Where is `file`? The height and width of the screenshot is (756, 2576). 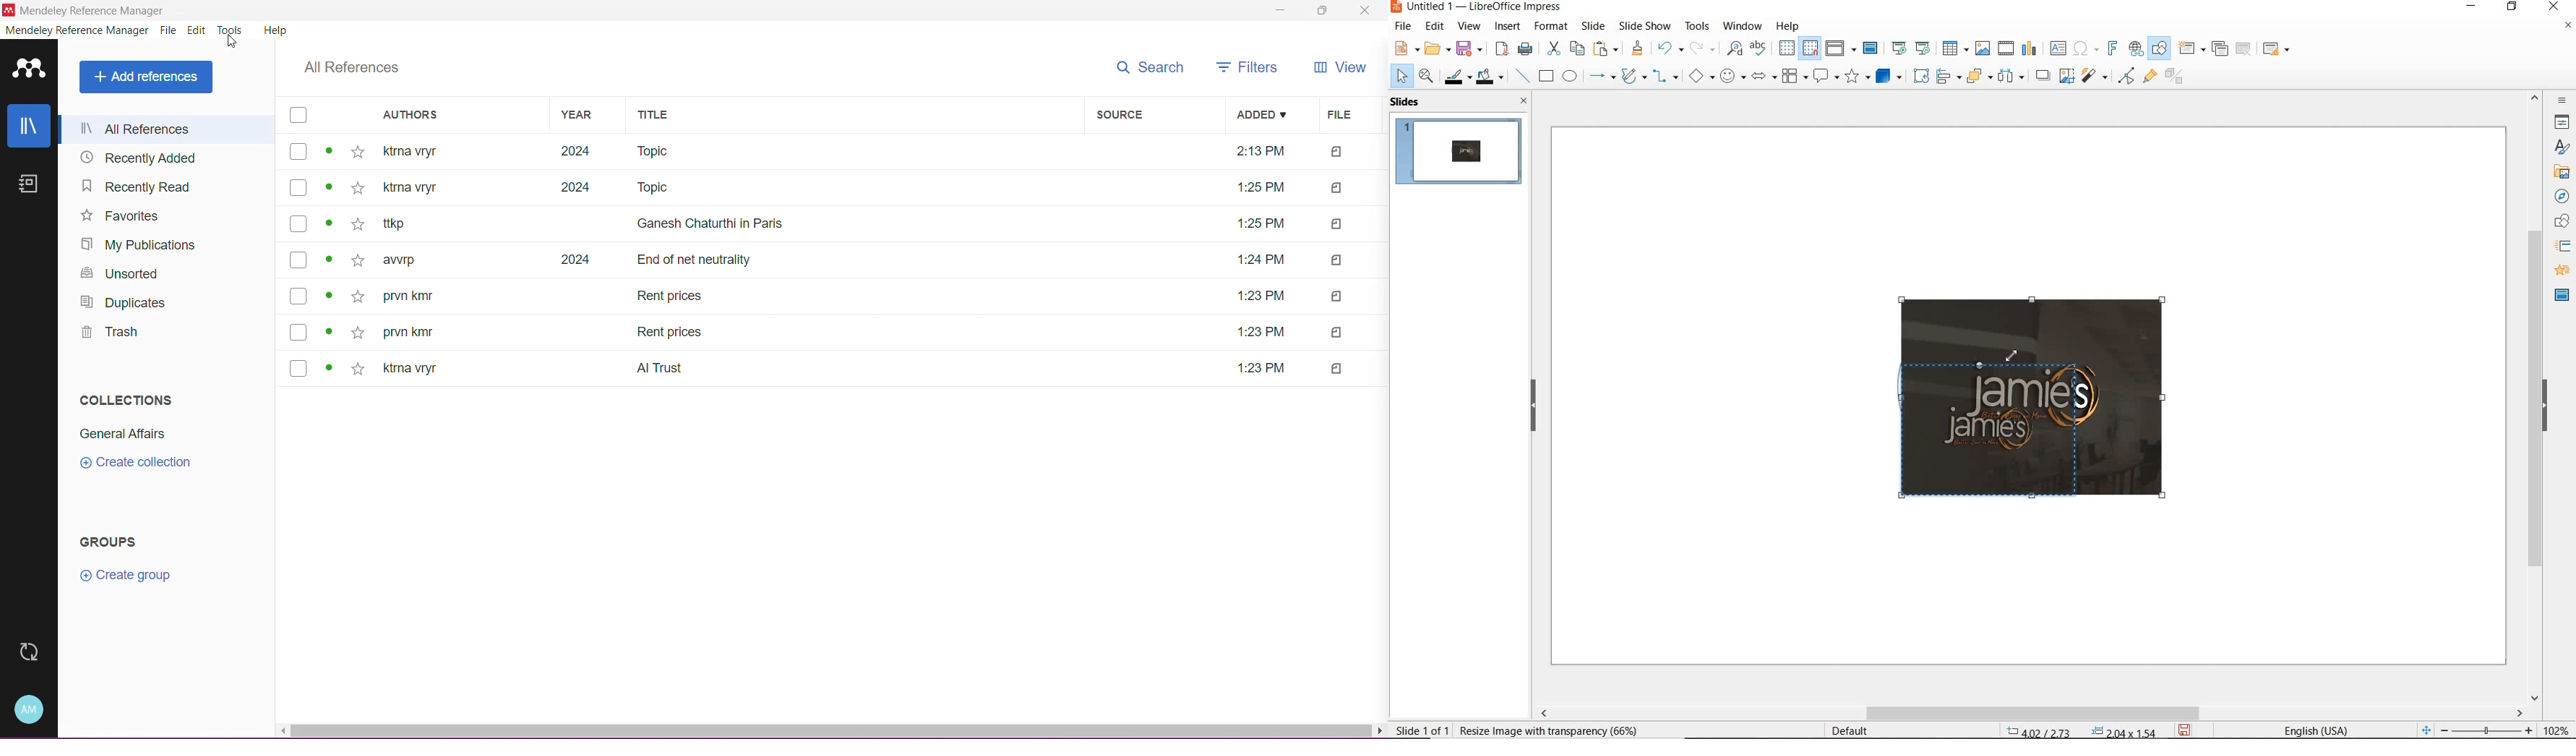 file is located at coordinates (1338, 296).